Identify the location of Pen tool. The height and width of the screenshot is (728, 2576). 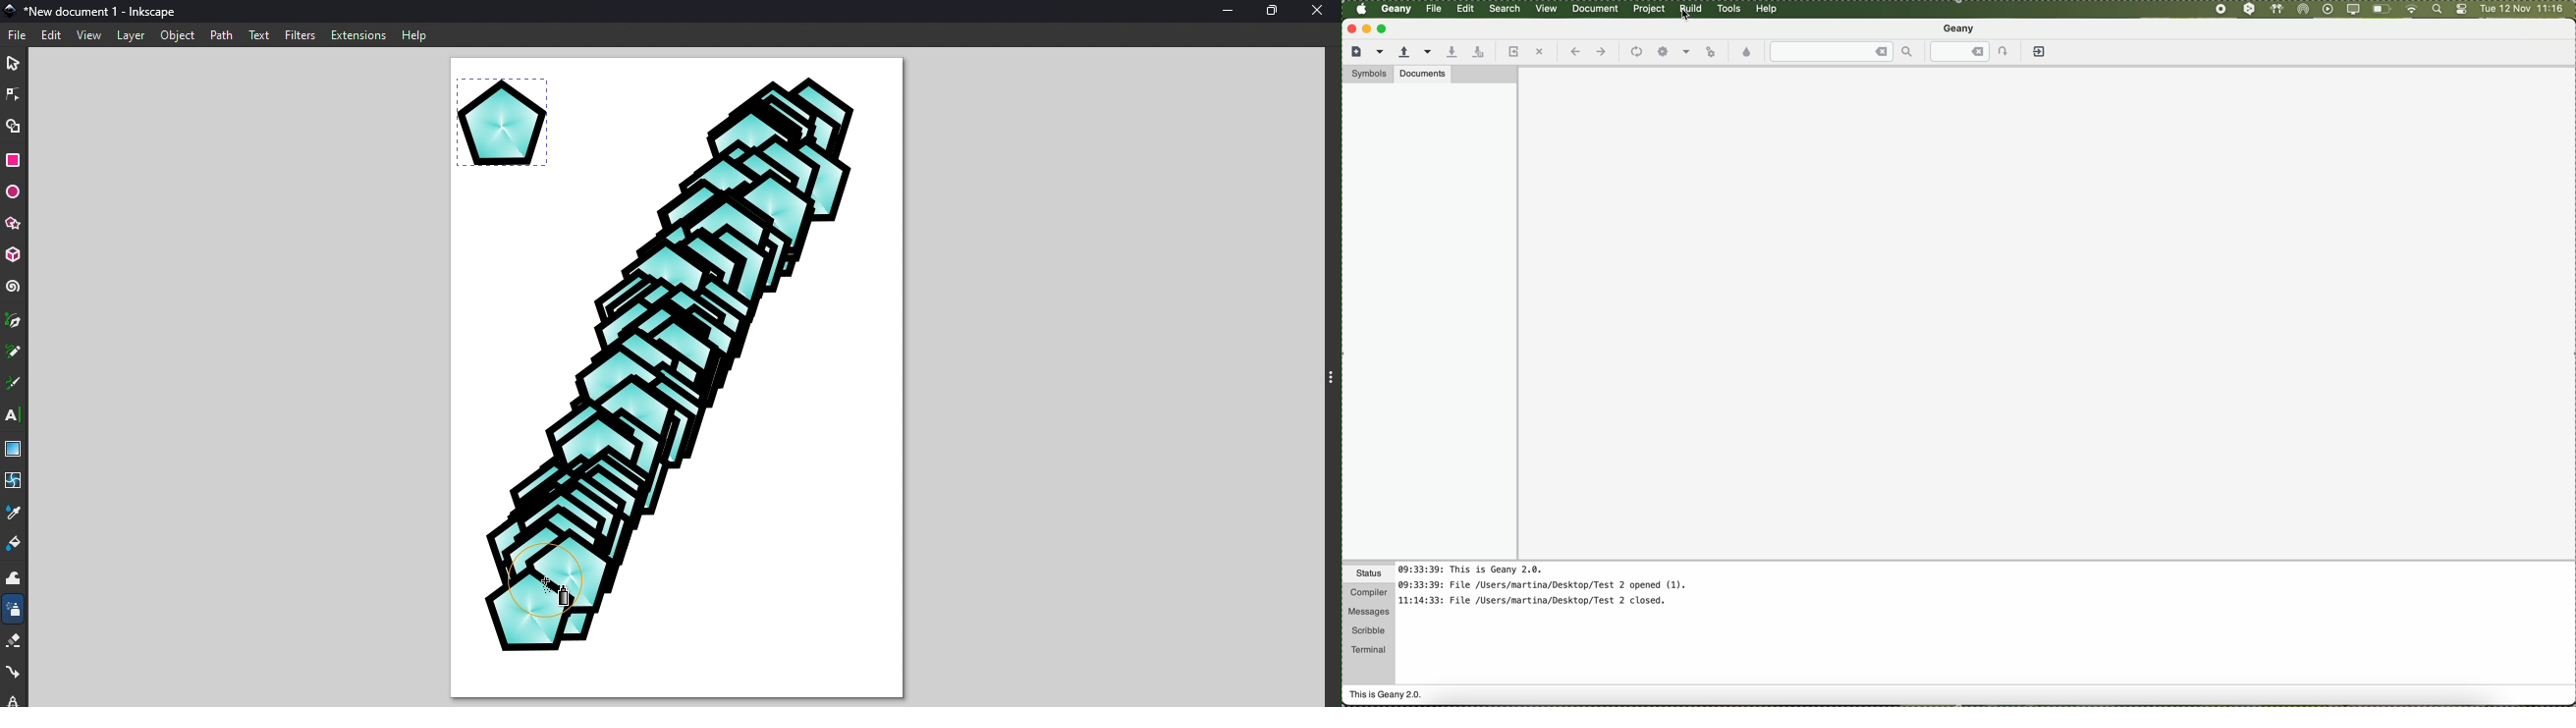
(13, 322).